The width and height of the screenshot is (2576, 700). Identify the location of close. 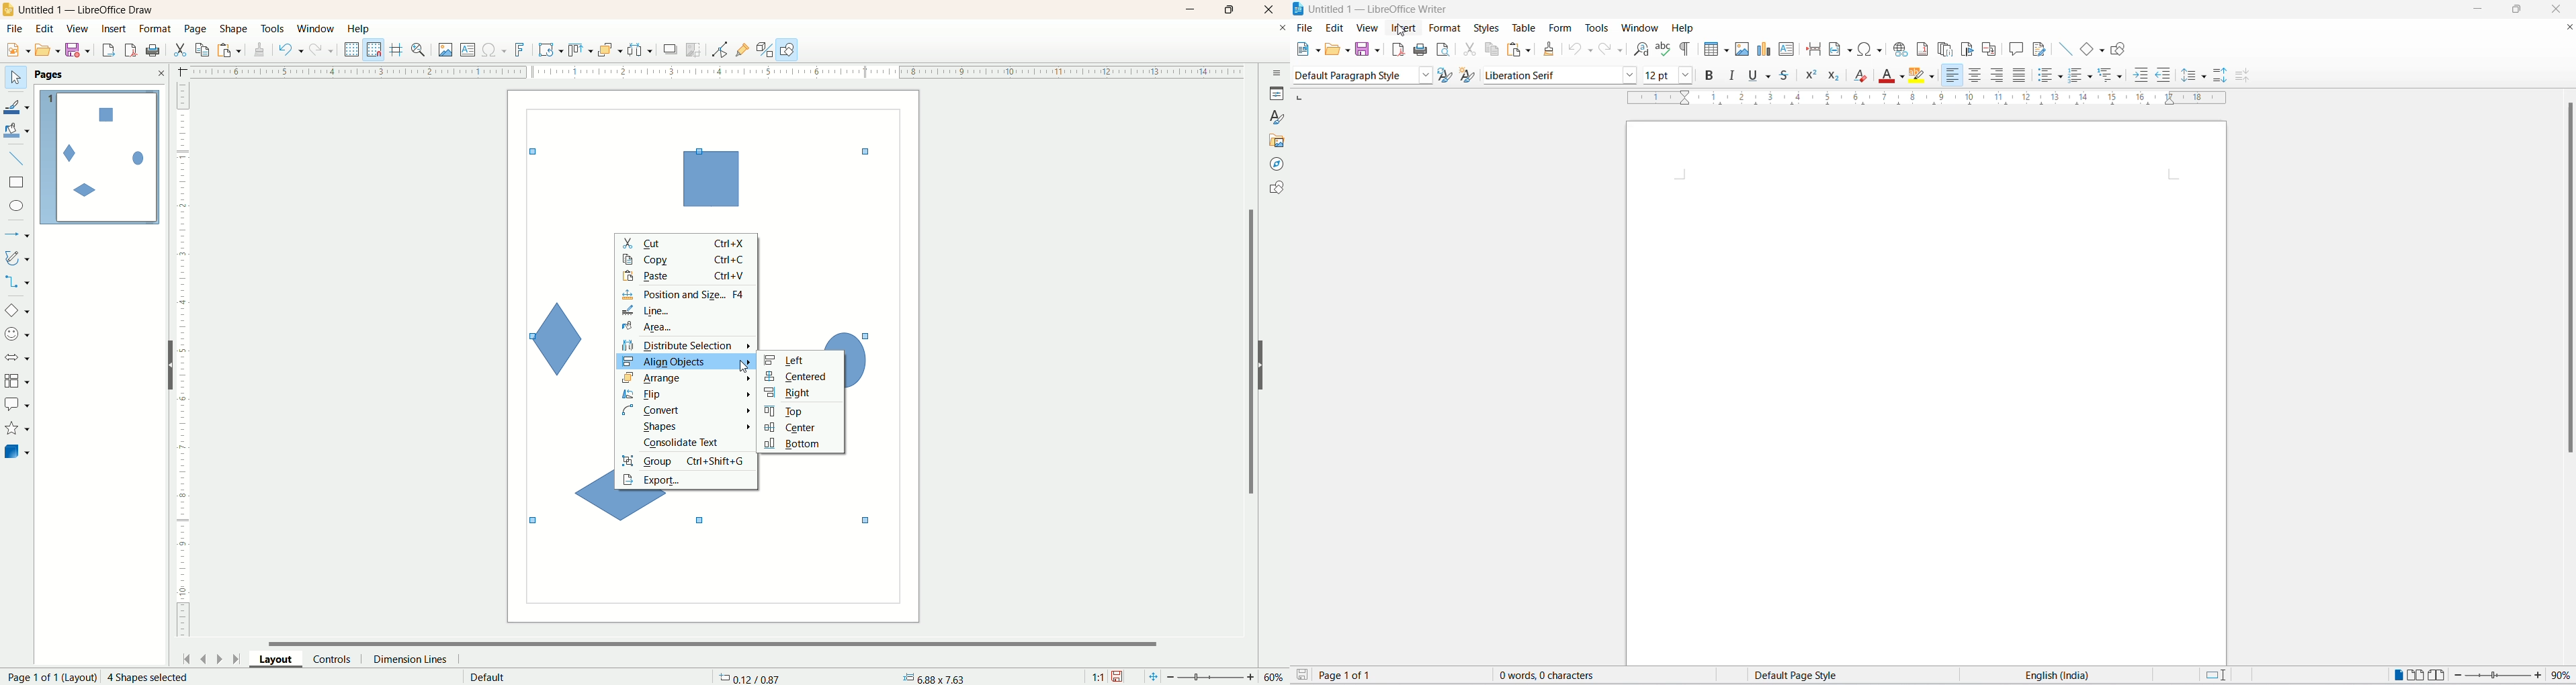
(1272, 10).